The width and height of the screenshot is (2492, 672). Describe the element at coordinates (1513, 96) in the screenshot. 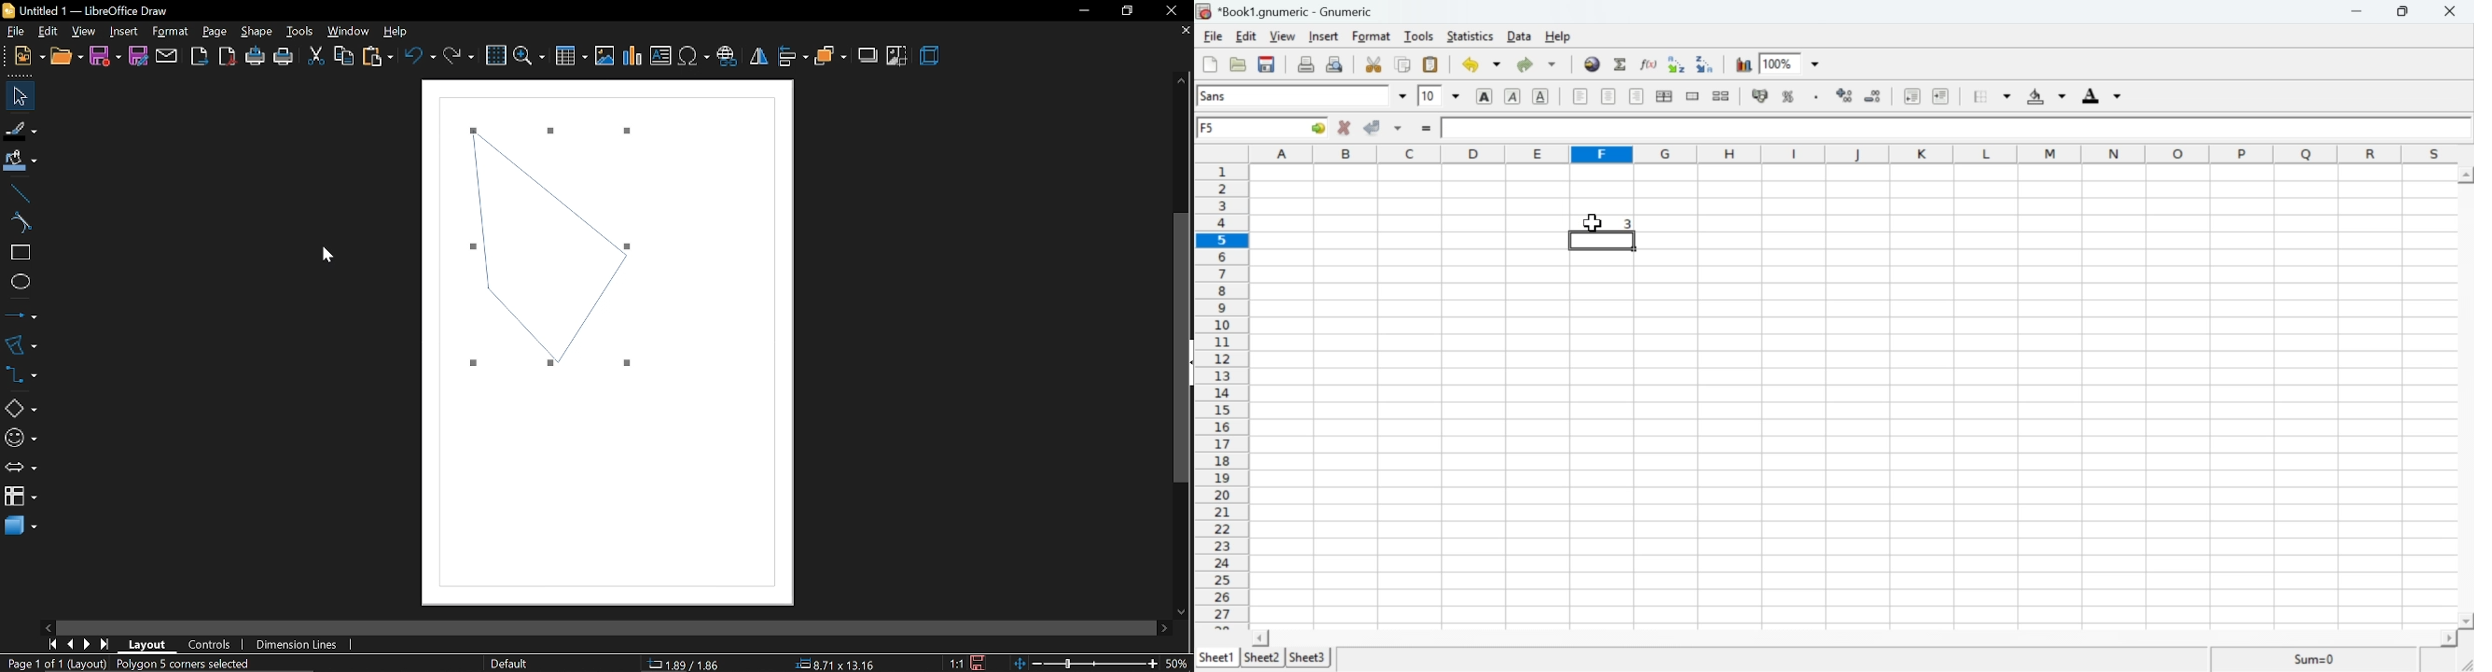

I see `Italics` at that location.